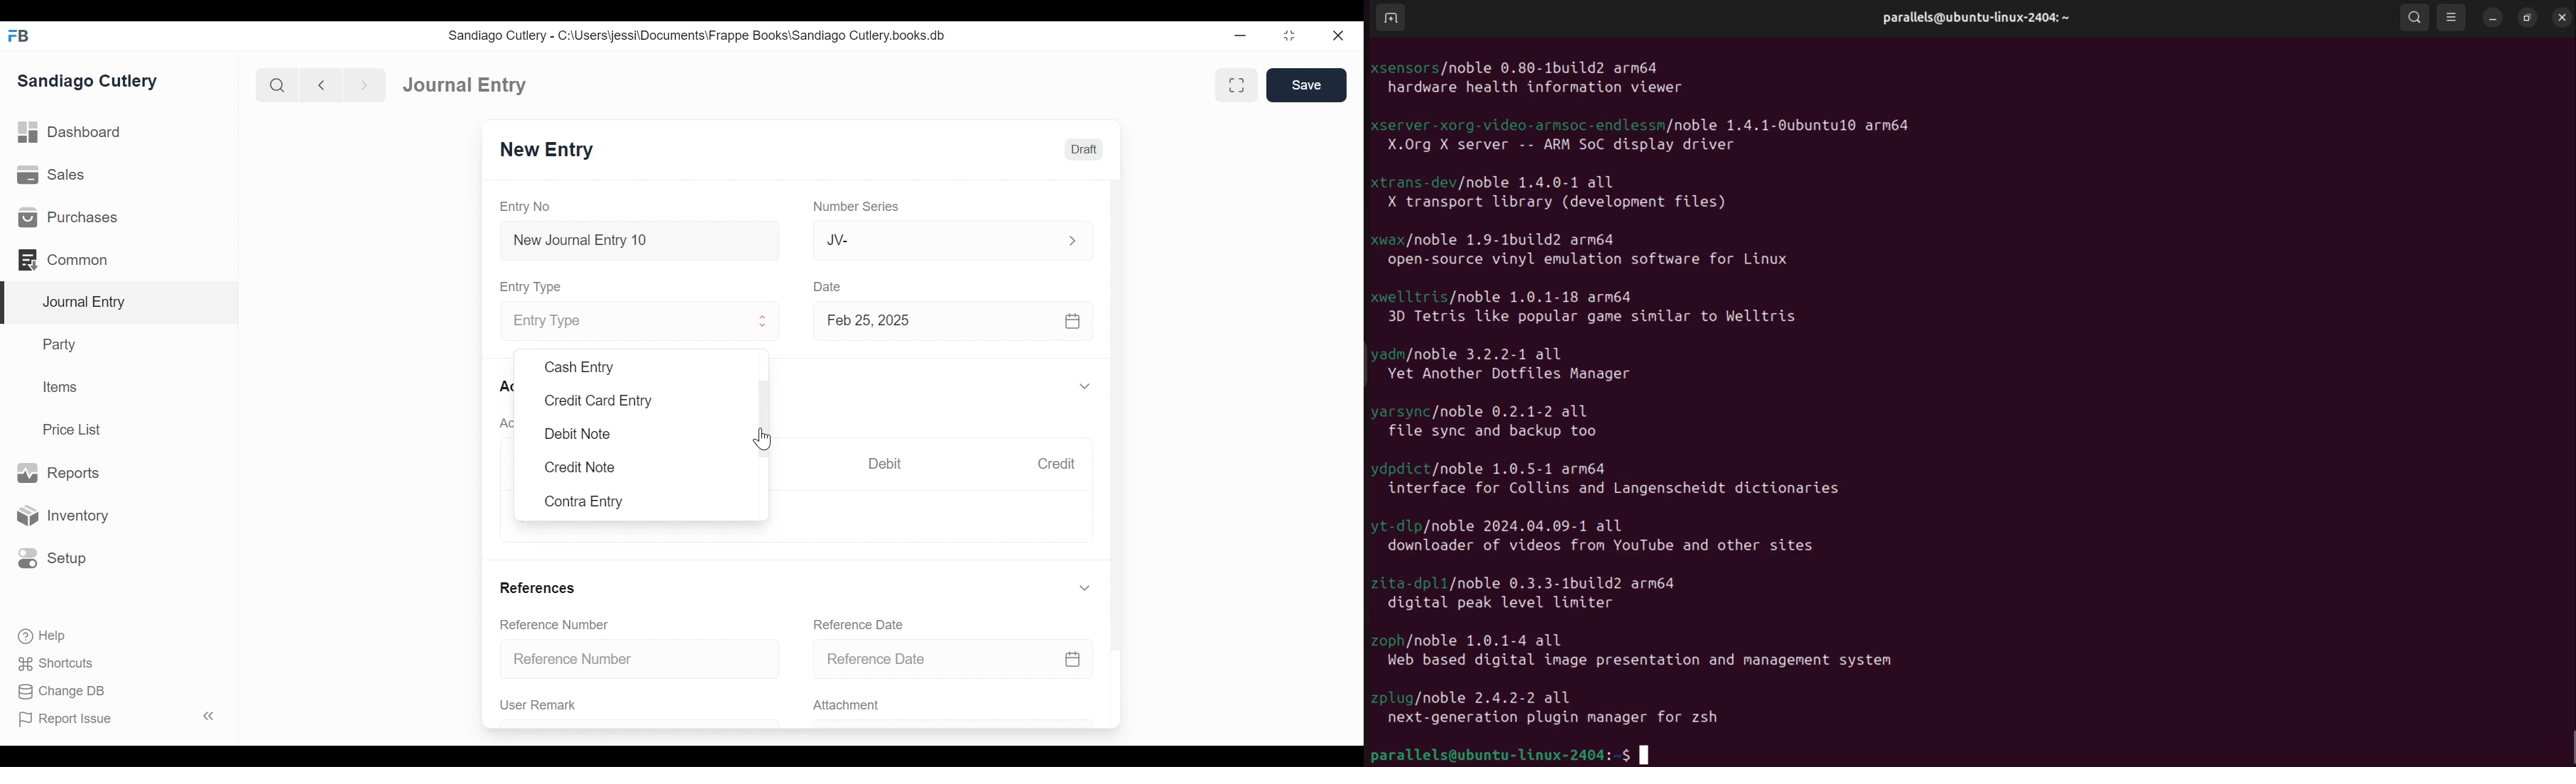 The height and width of the screenshot is (784, 2576). Describe the element at coordinates (642, 660) in the screenshot. I see `Reference Number` at that location.